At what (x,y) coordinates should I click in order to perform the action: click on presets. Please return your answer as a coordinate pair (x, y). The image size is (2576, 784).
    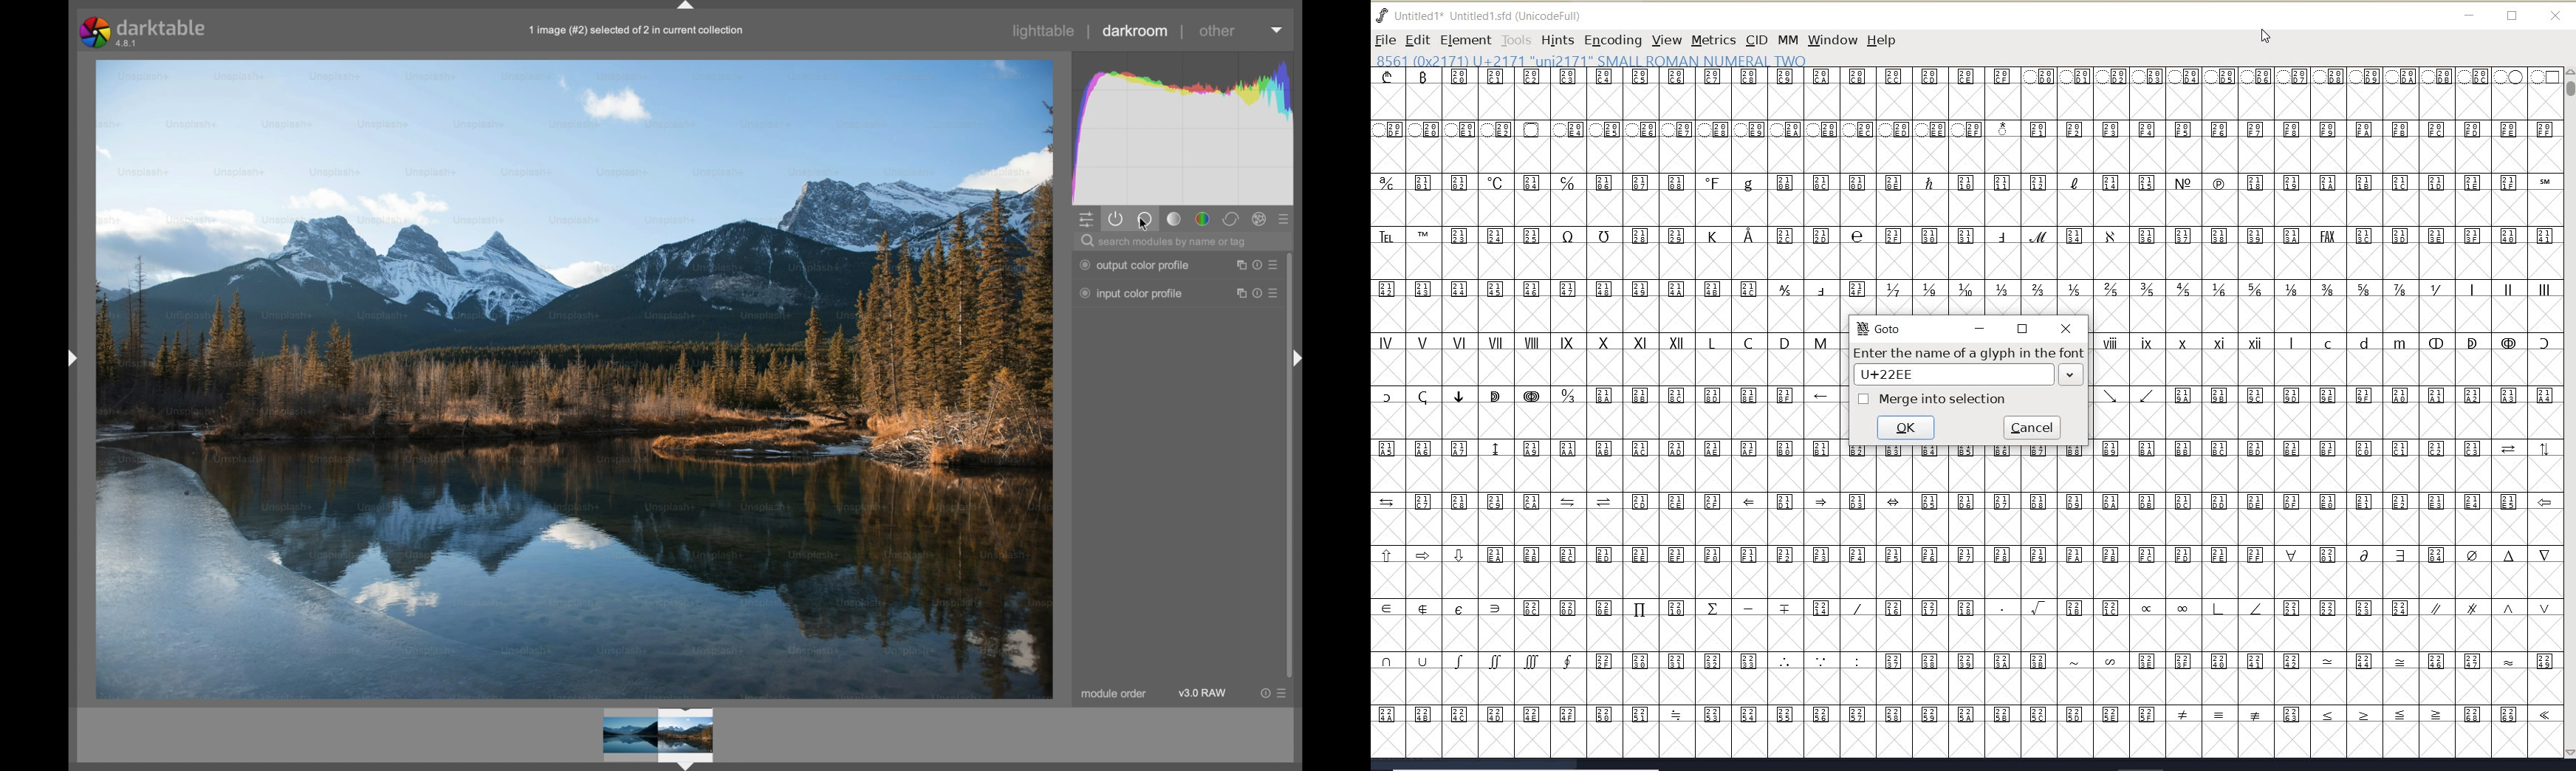
    Looking at the image, I should click on (1285, 221).